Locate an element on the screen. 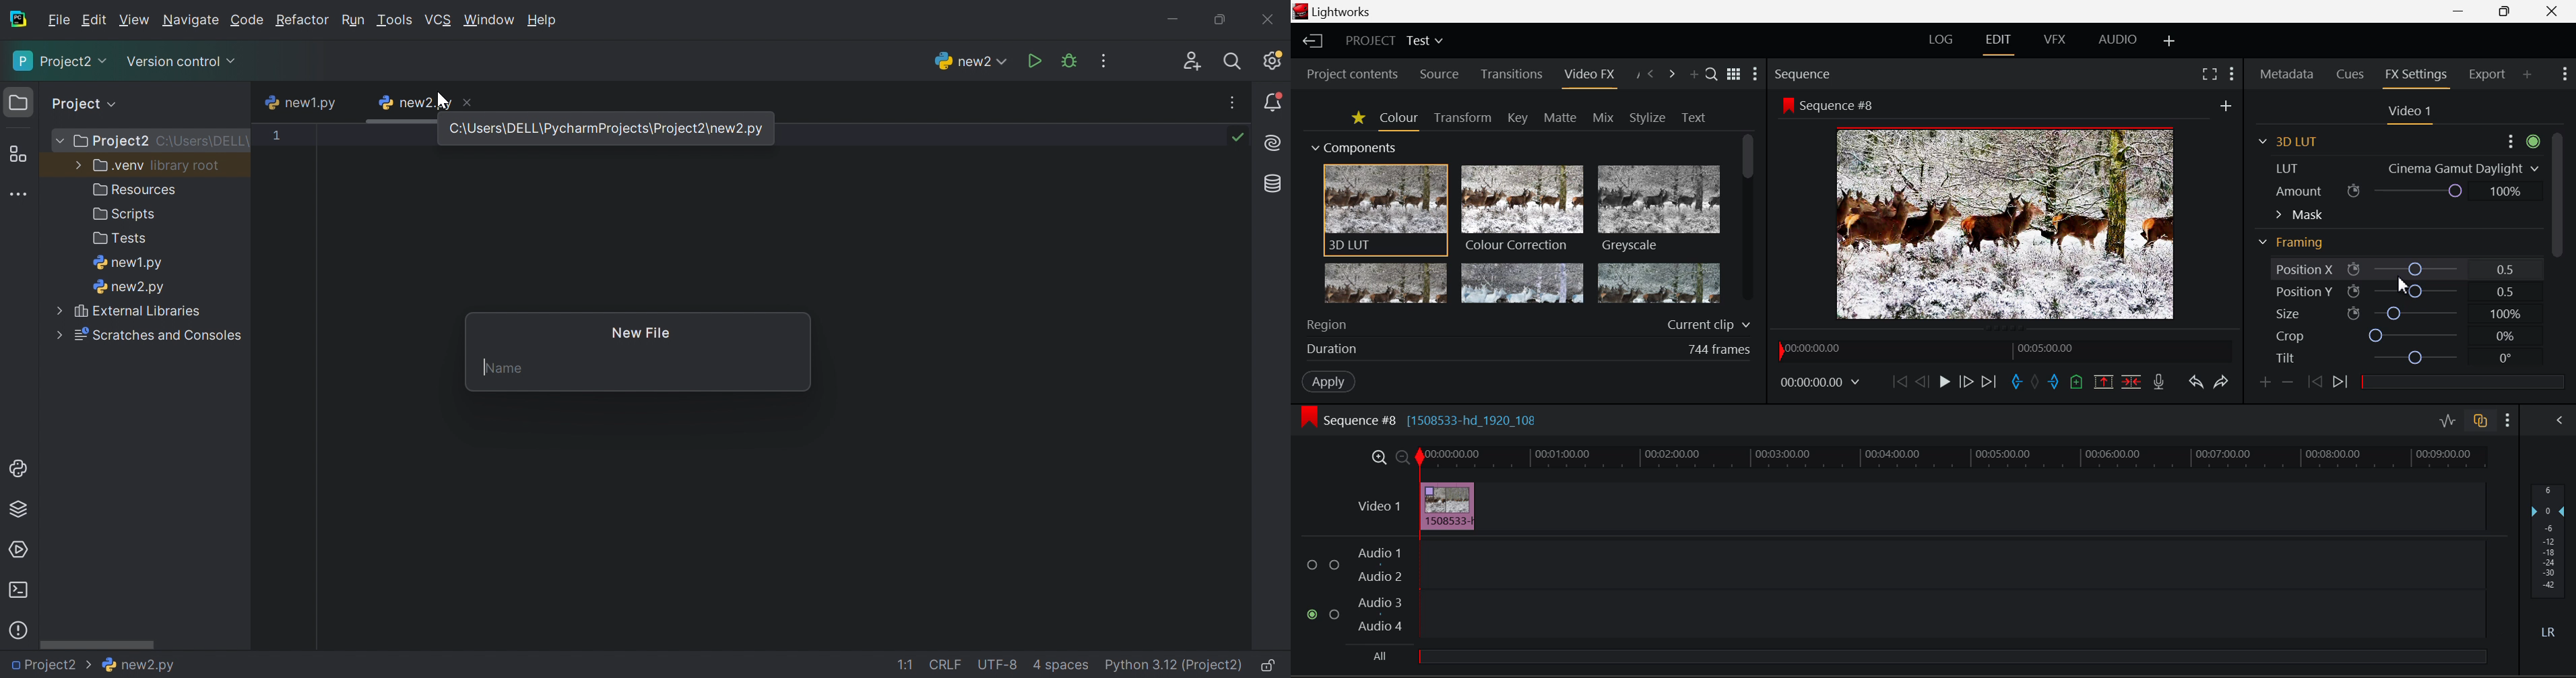 This screenshot has width=2576, height=700. Sequence #8 is located at coordinates (1829, 105).